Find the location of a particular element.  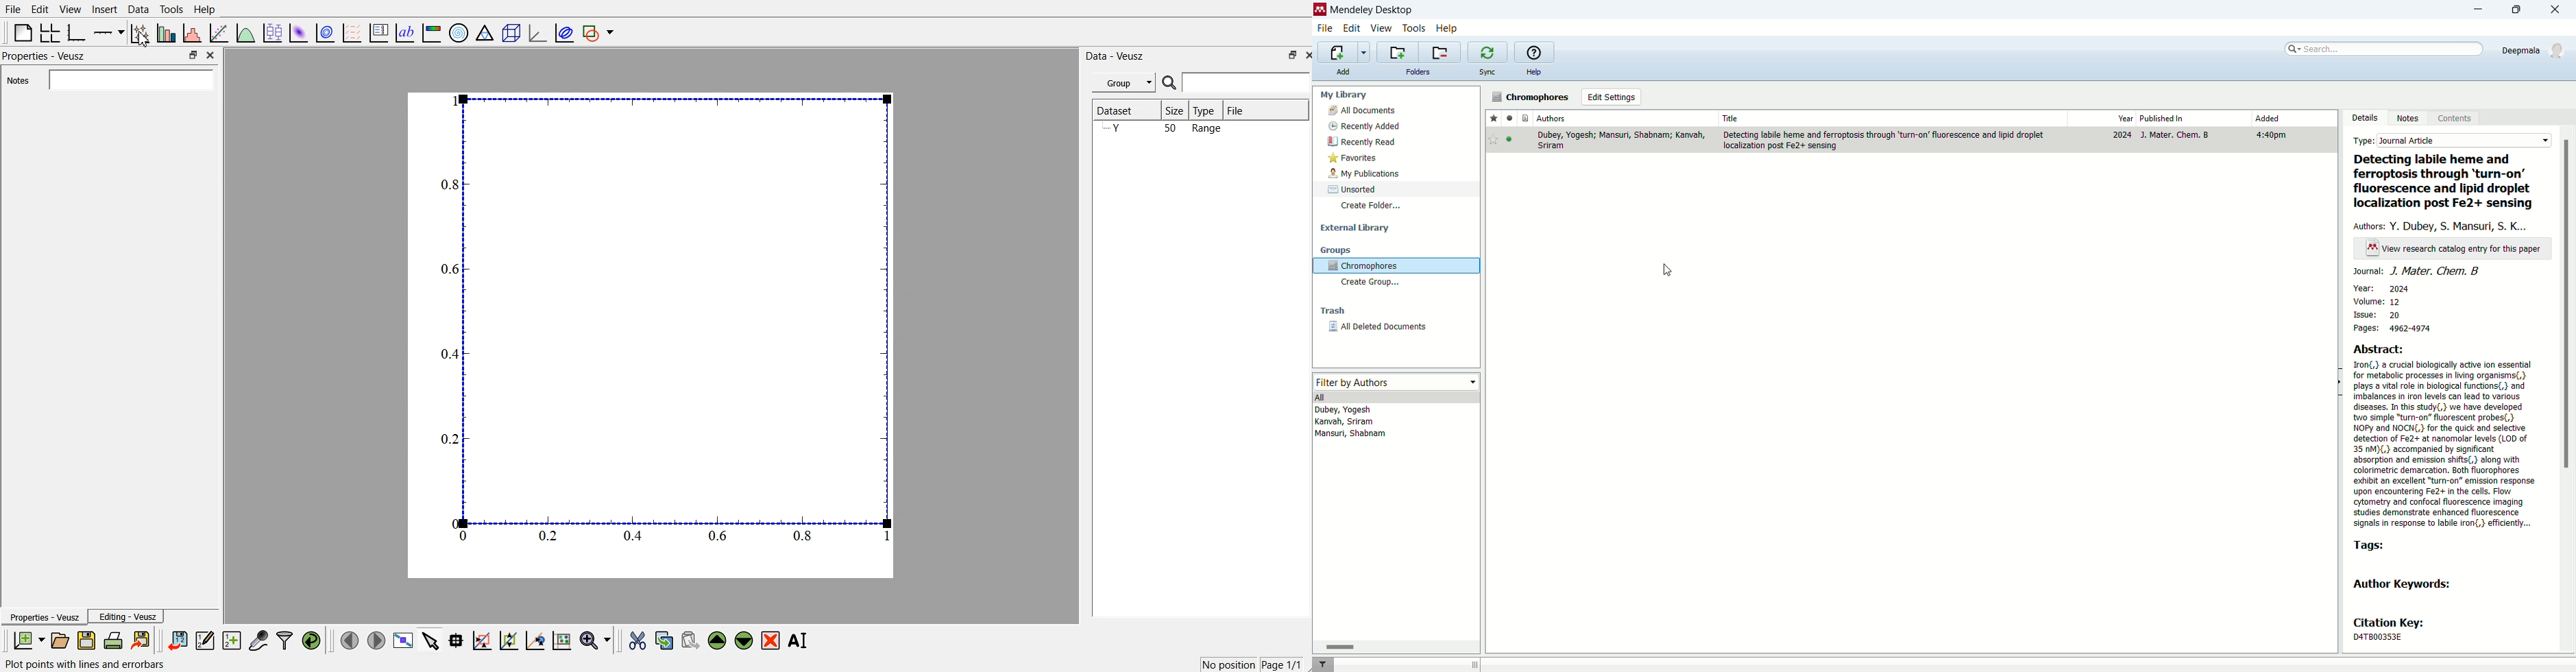

Insert is located at coordinates (105, 9).